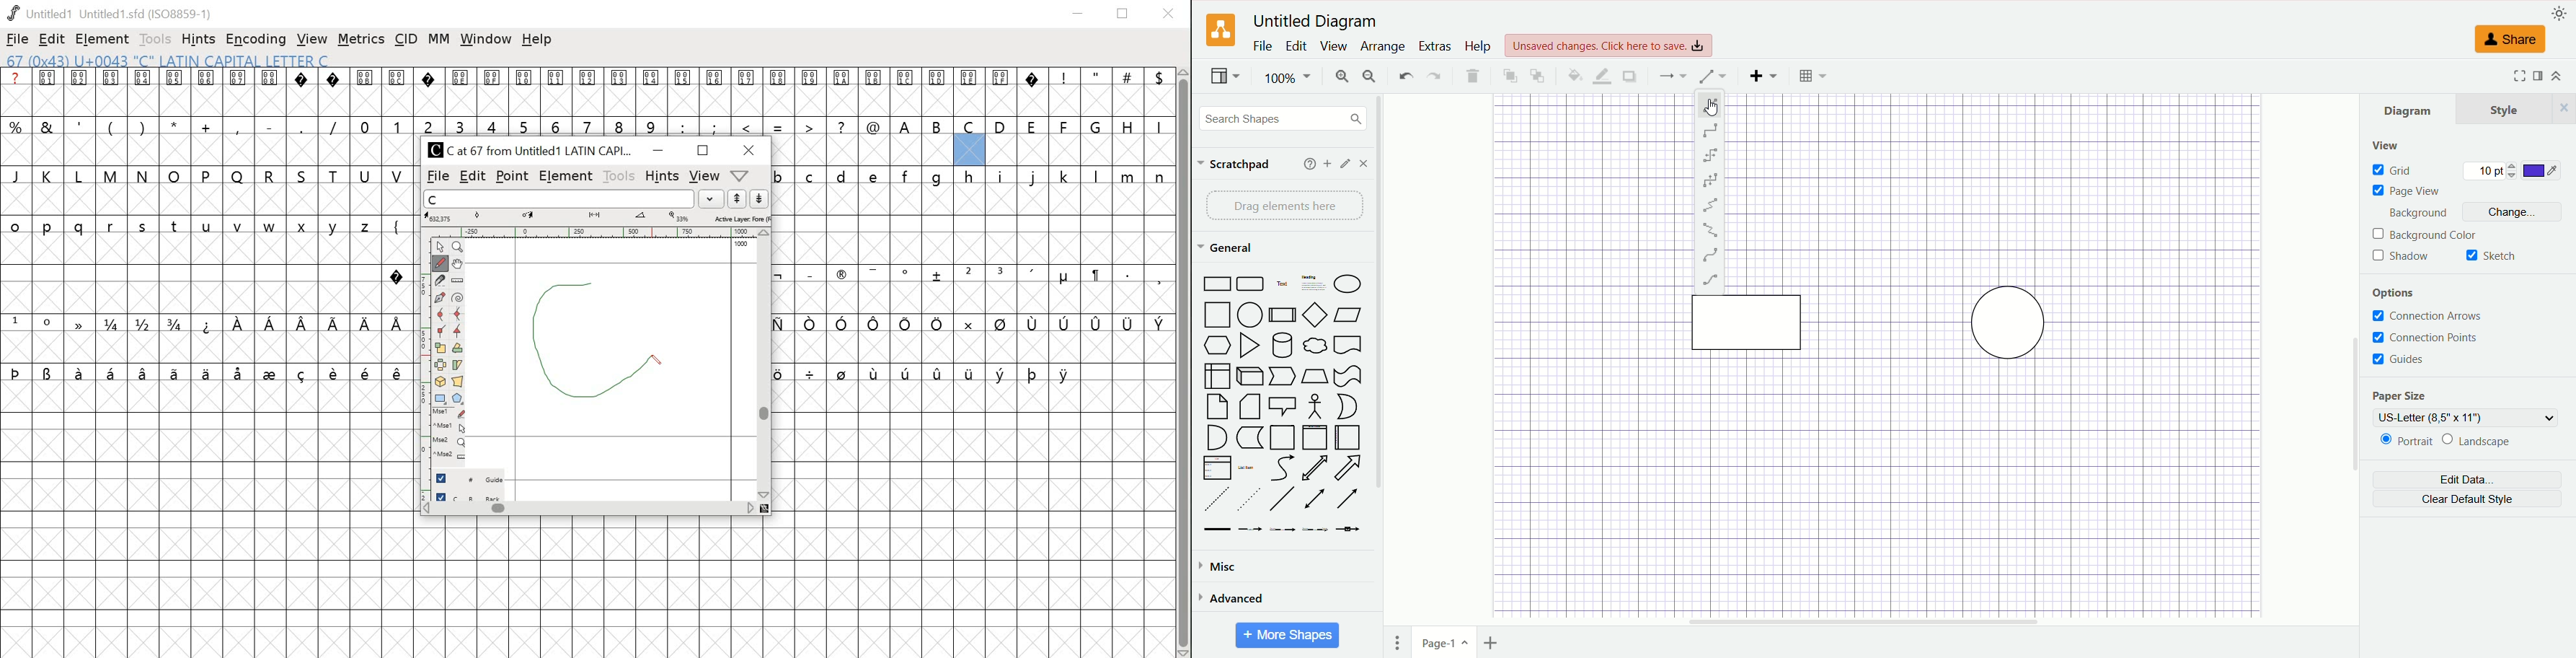  Describe the element at coordinates (1218, 284) in the screenshot. I see `Rectangle` at that location.